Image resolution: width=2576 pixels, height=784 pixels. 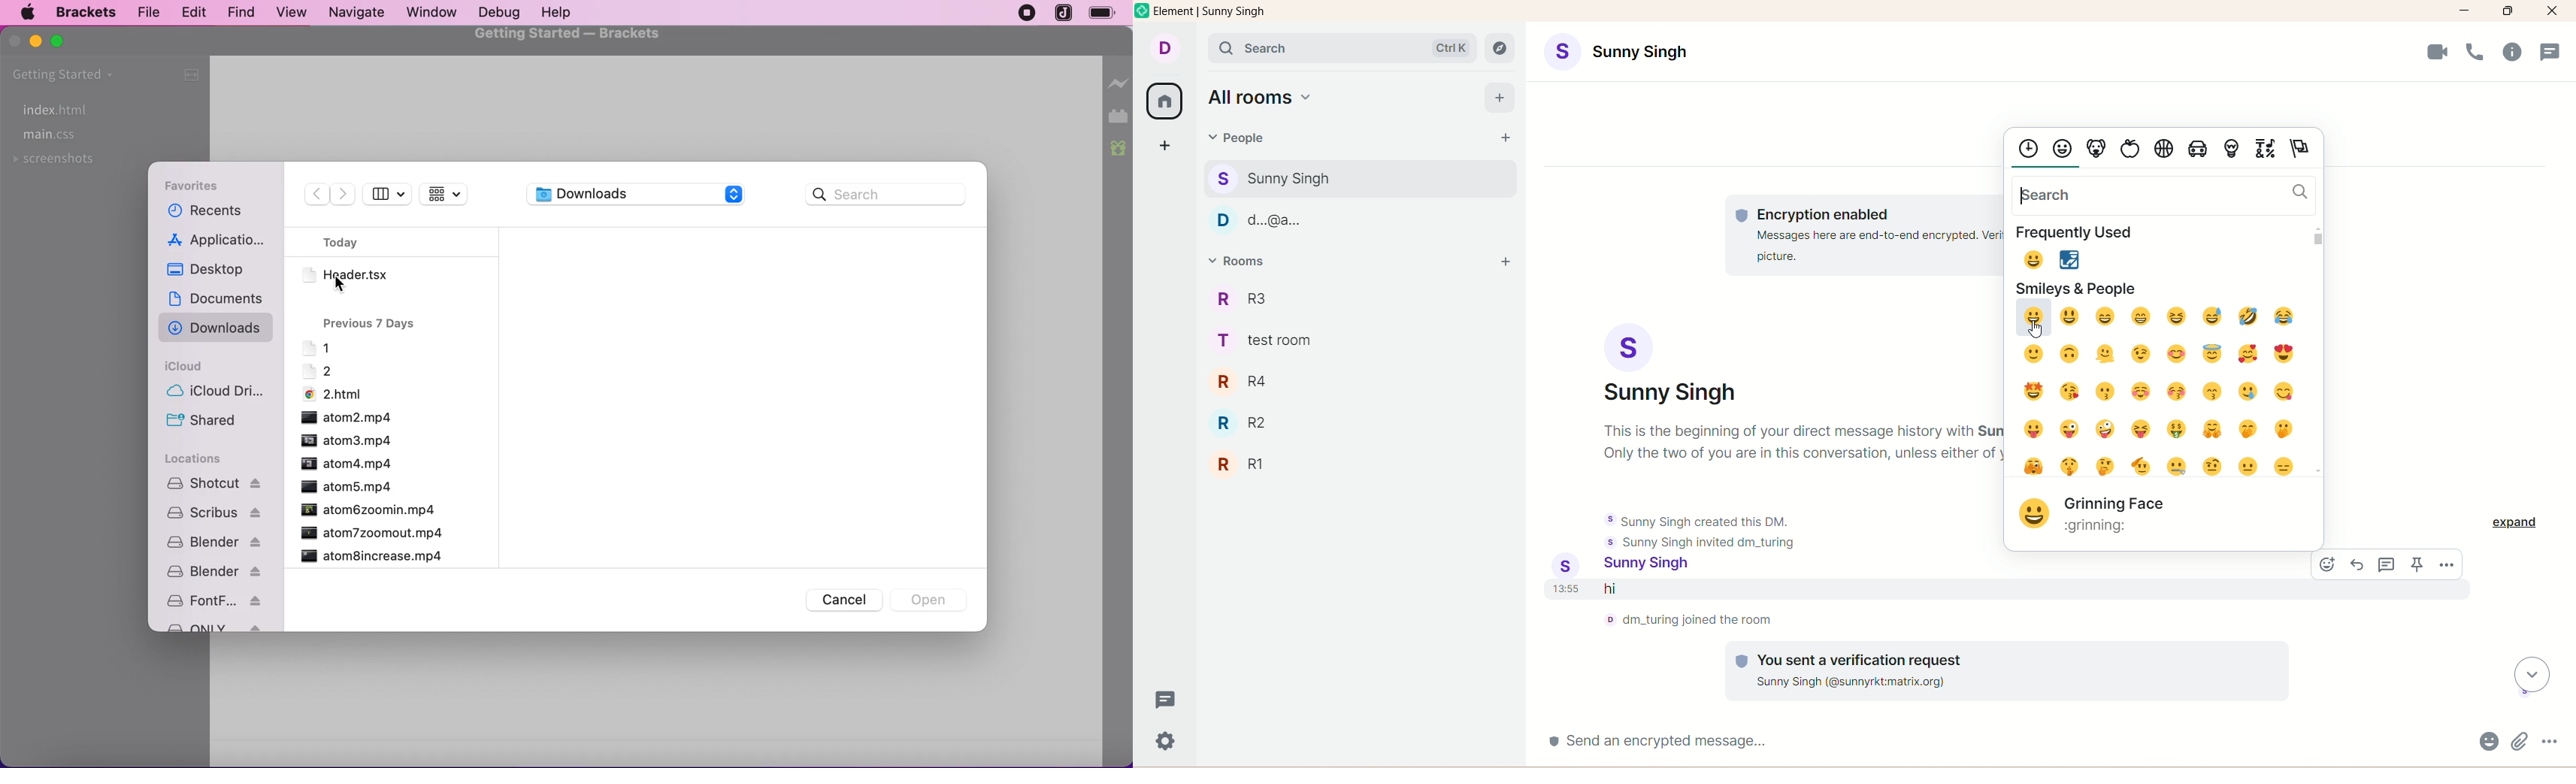 I want to click on R2, so click(x=1249, y=423).